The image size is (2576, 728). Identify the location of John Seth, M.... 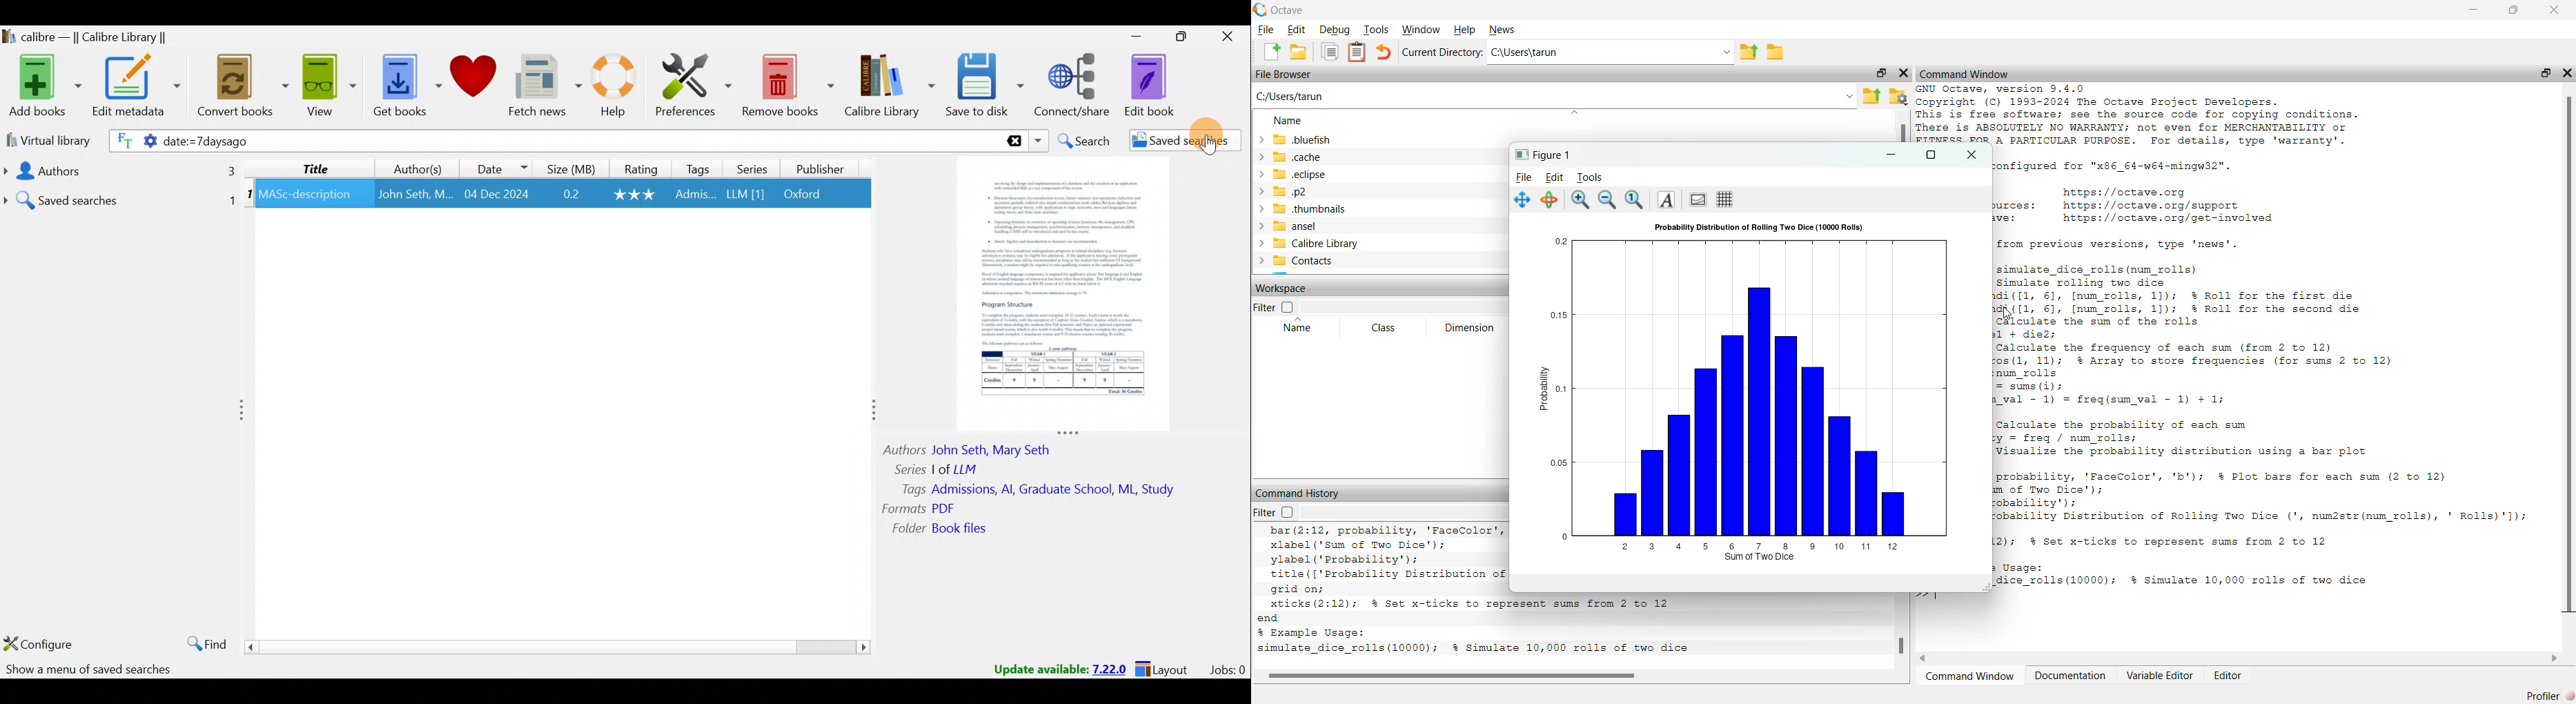
(415, 194).